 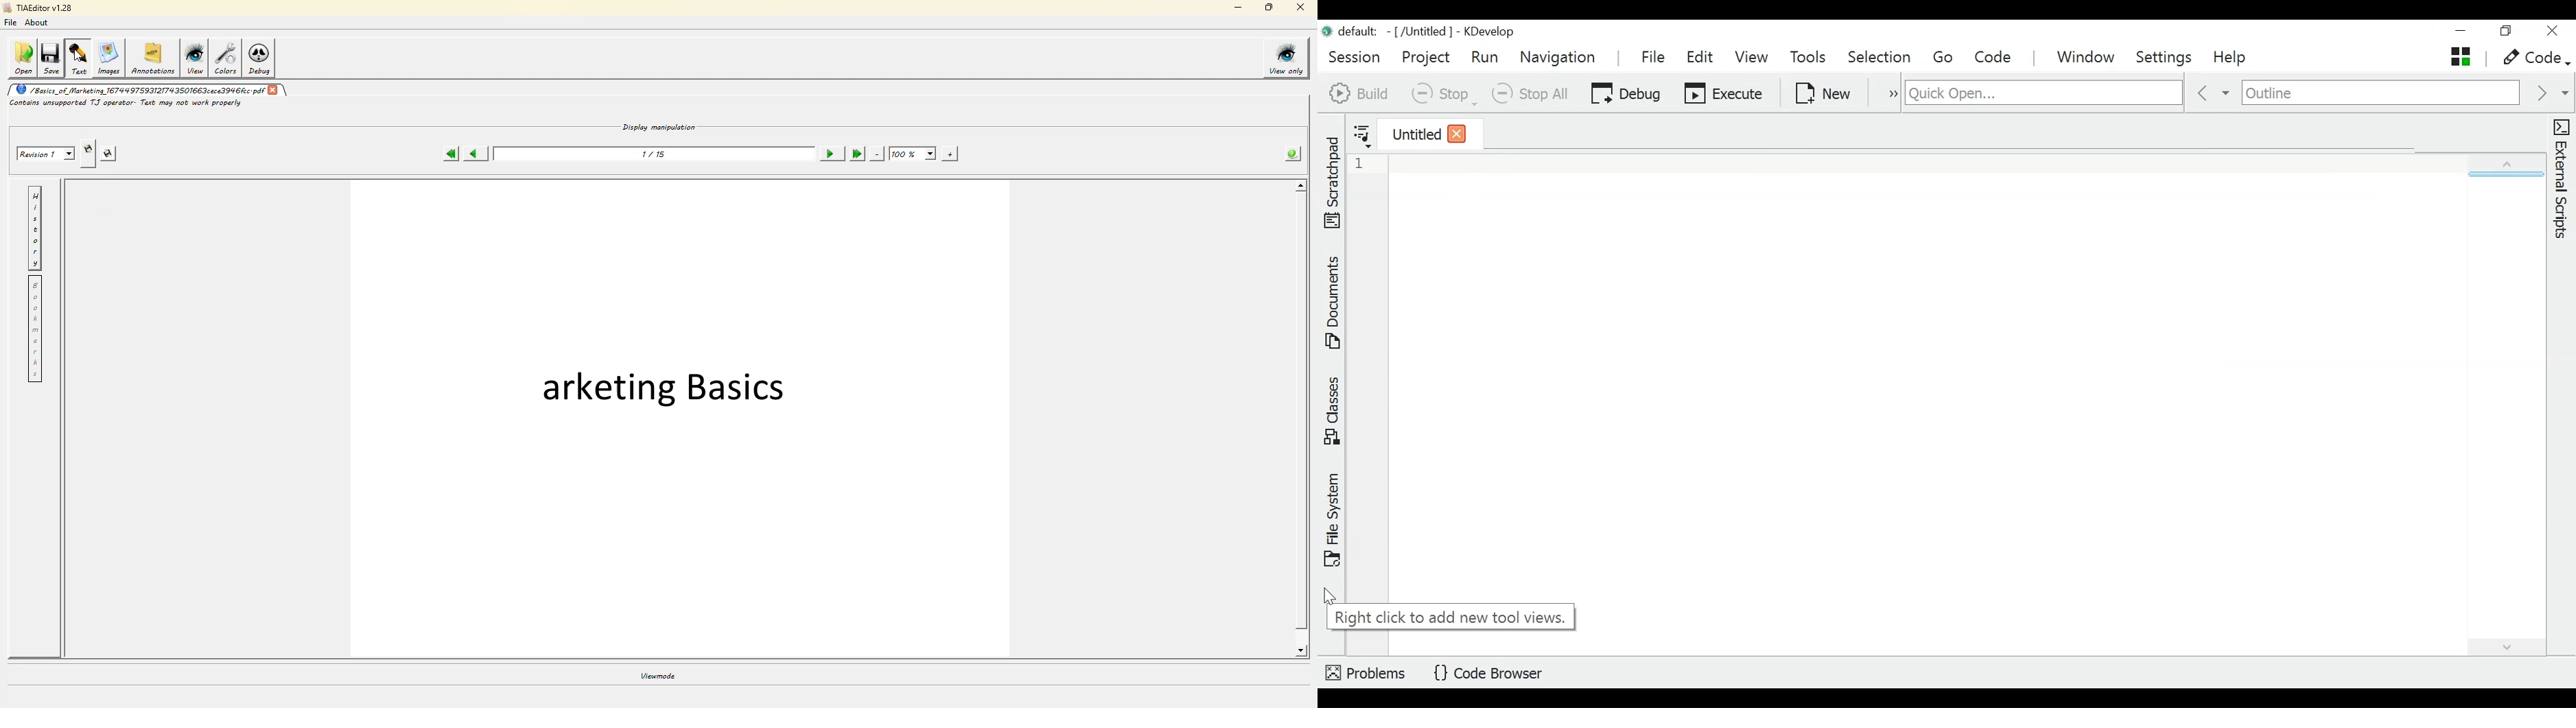 I want to click on TIAEDITOR v1.28, so click(x=38, y=9).